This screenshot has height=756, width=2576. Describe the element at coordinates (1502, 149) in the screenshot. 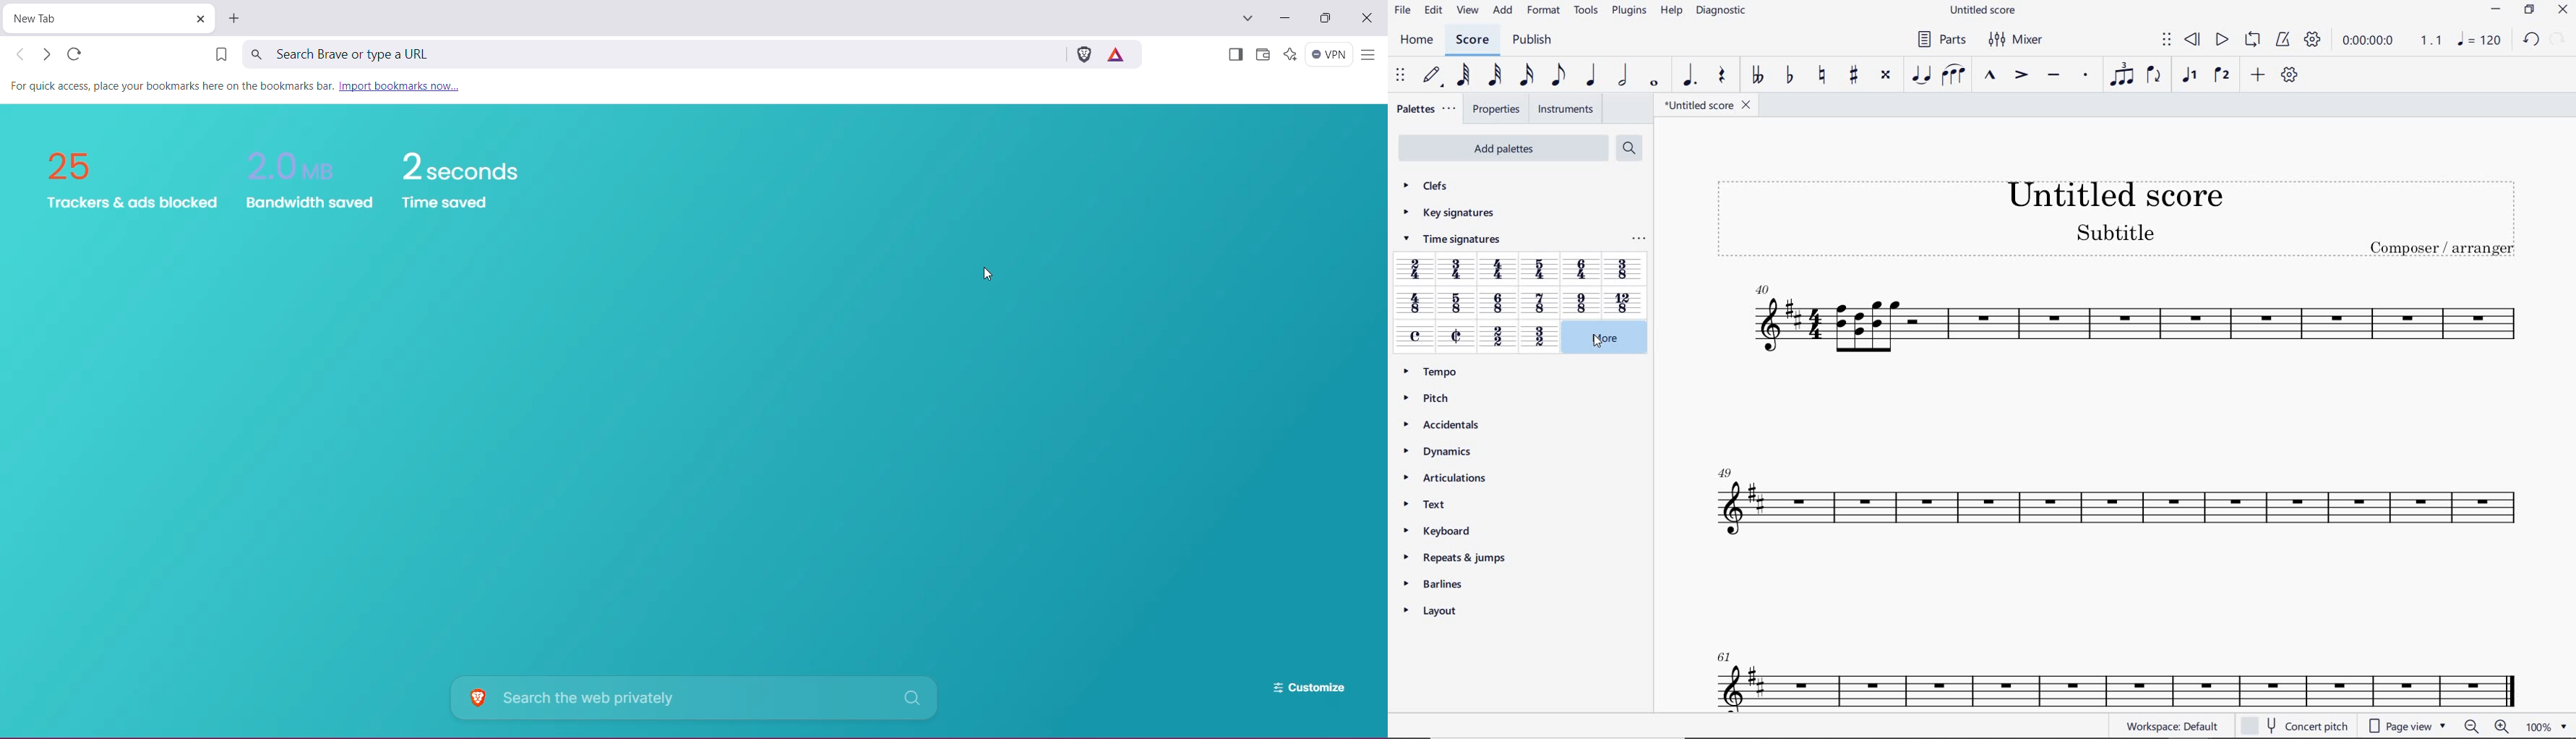

I see `ADD PALETTES` at that location.